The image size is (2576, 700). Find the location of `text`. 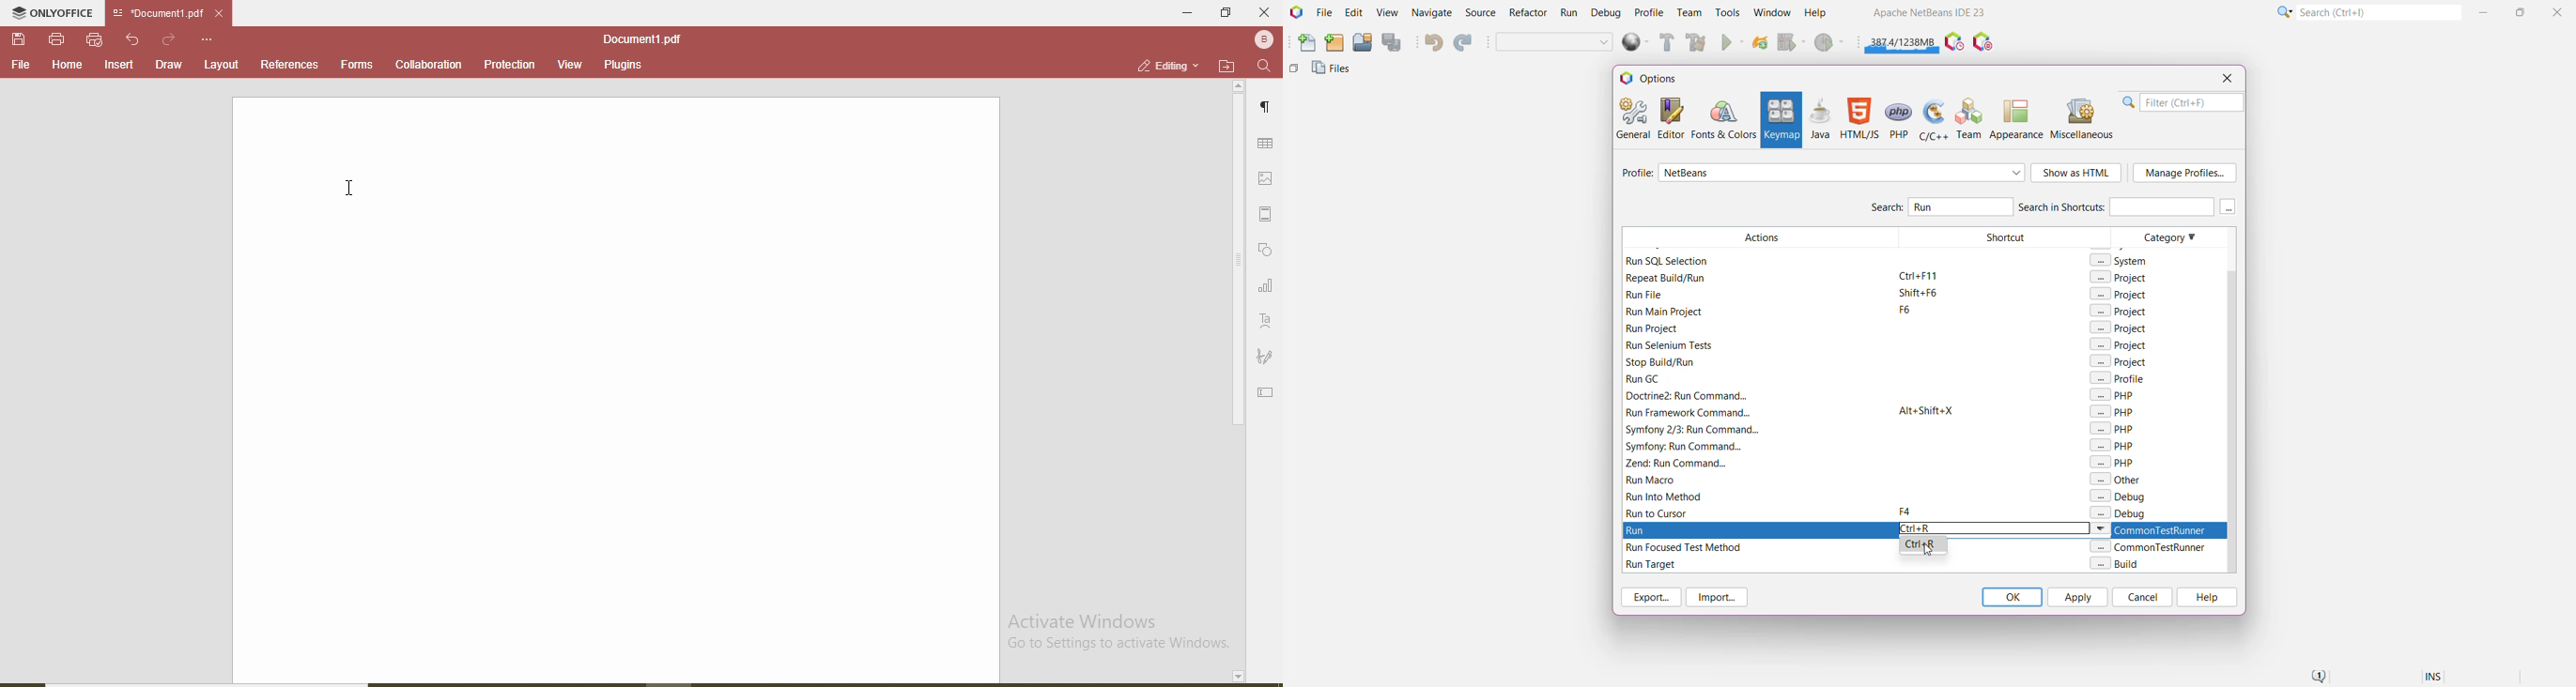

text is located at coordinates (1266, 321).